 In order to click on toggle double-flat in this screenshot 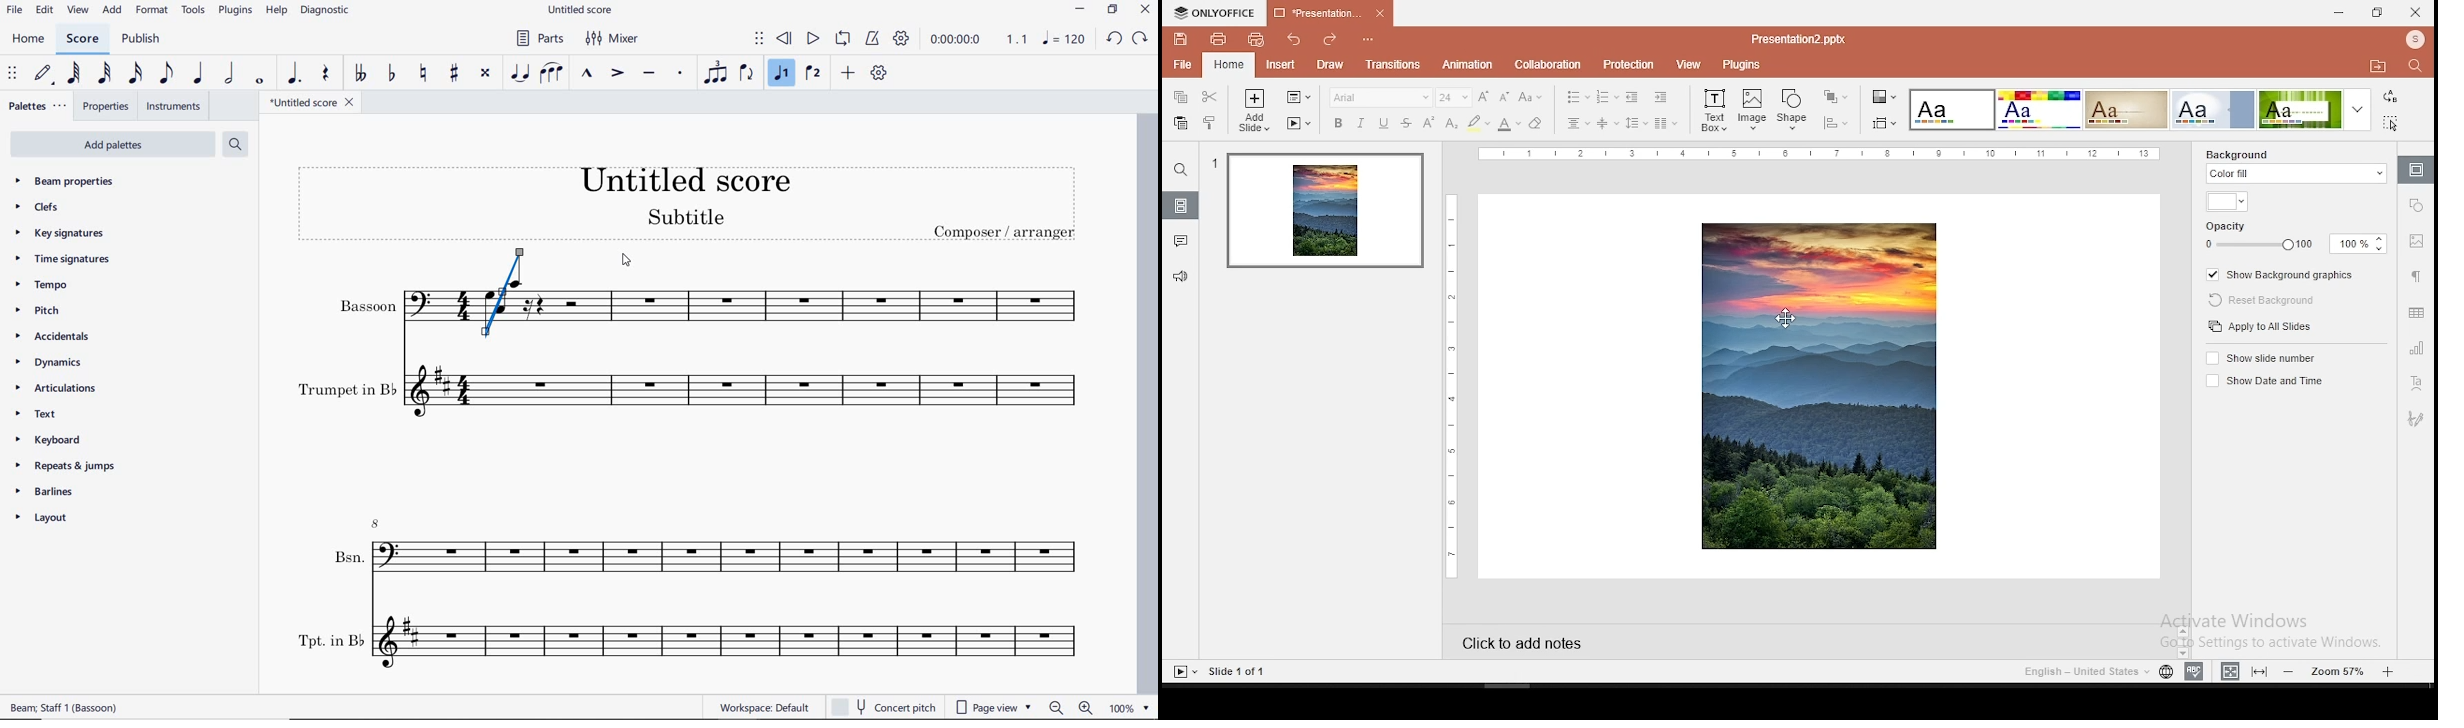, I will do `click(361, 74)`.